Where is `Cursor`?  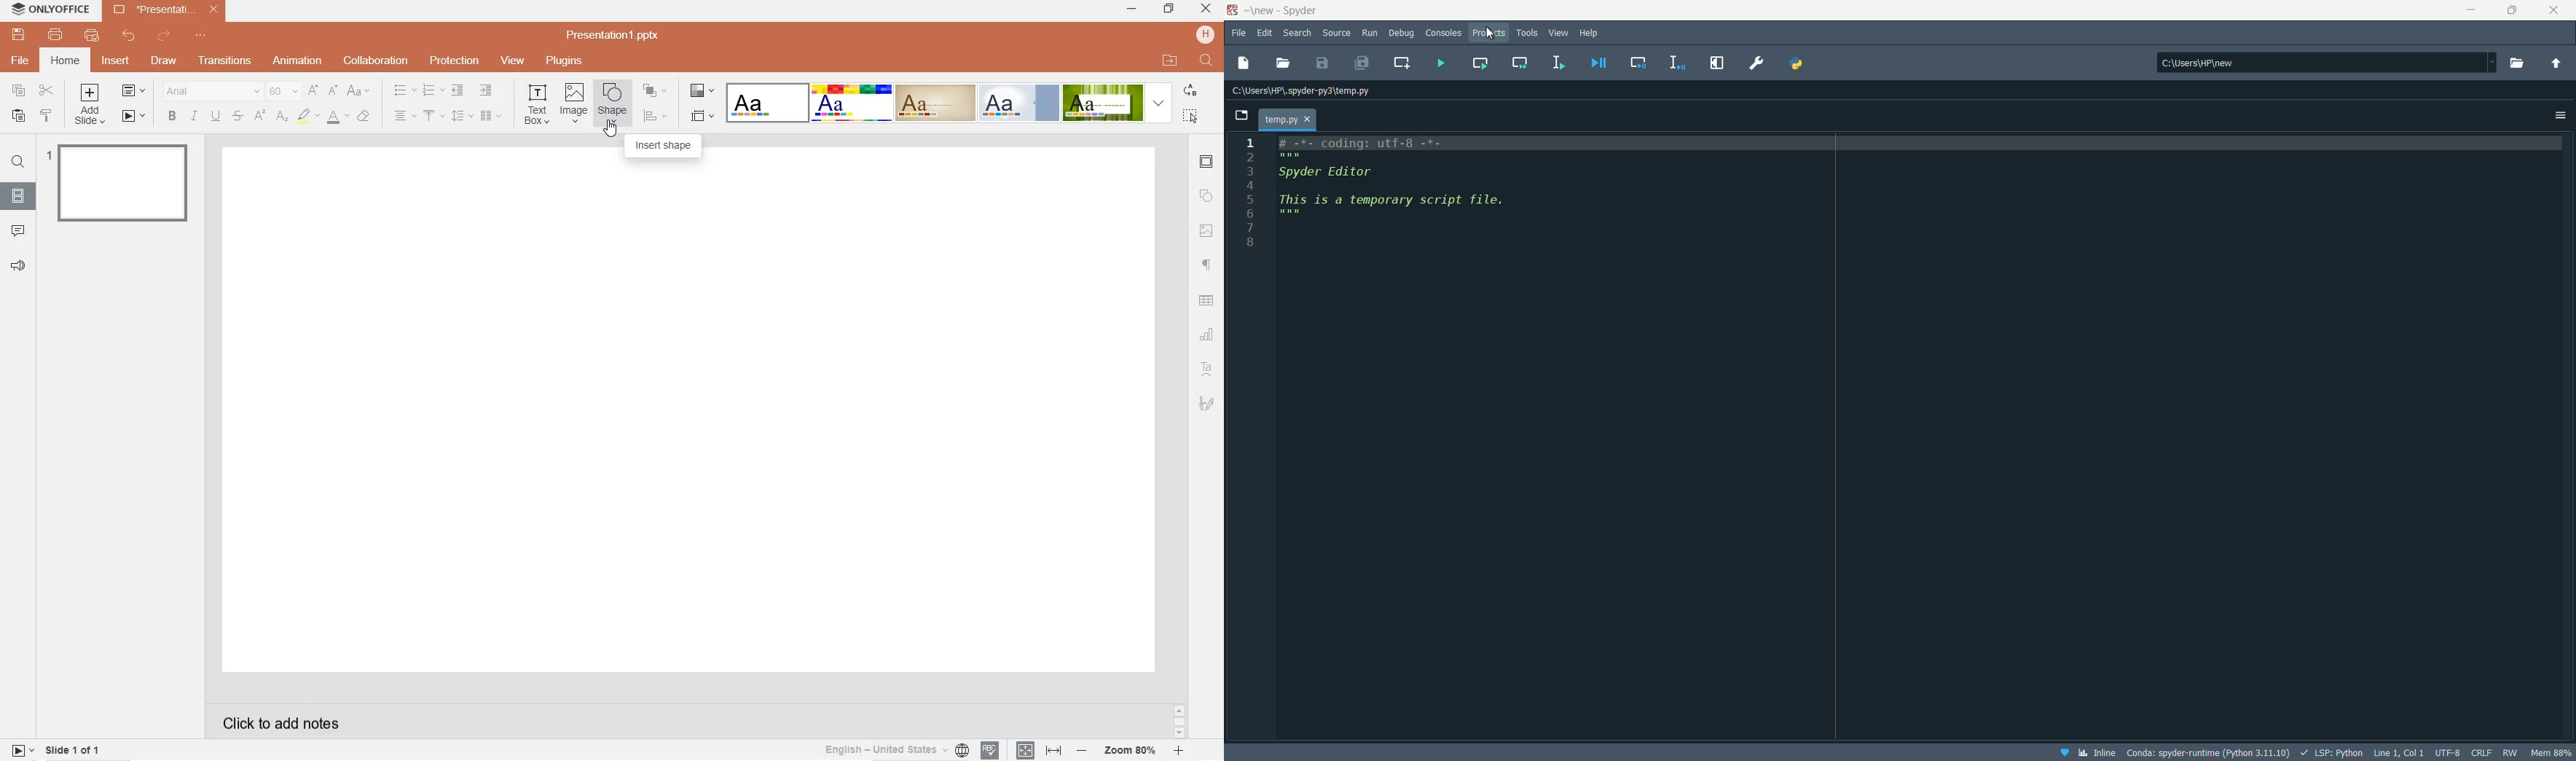
Cursor is located at coordinates (1491, 35).